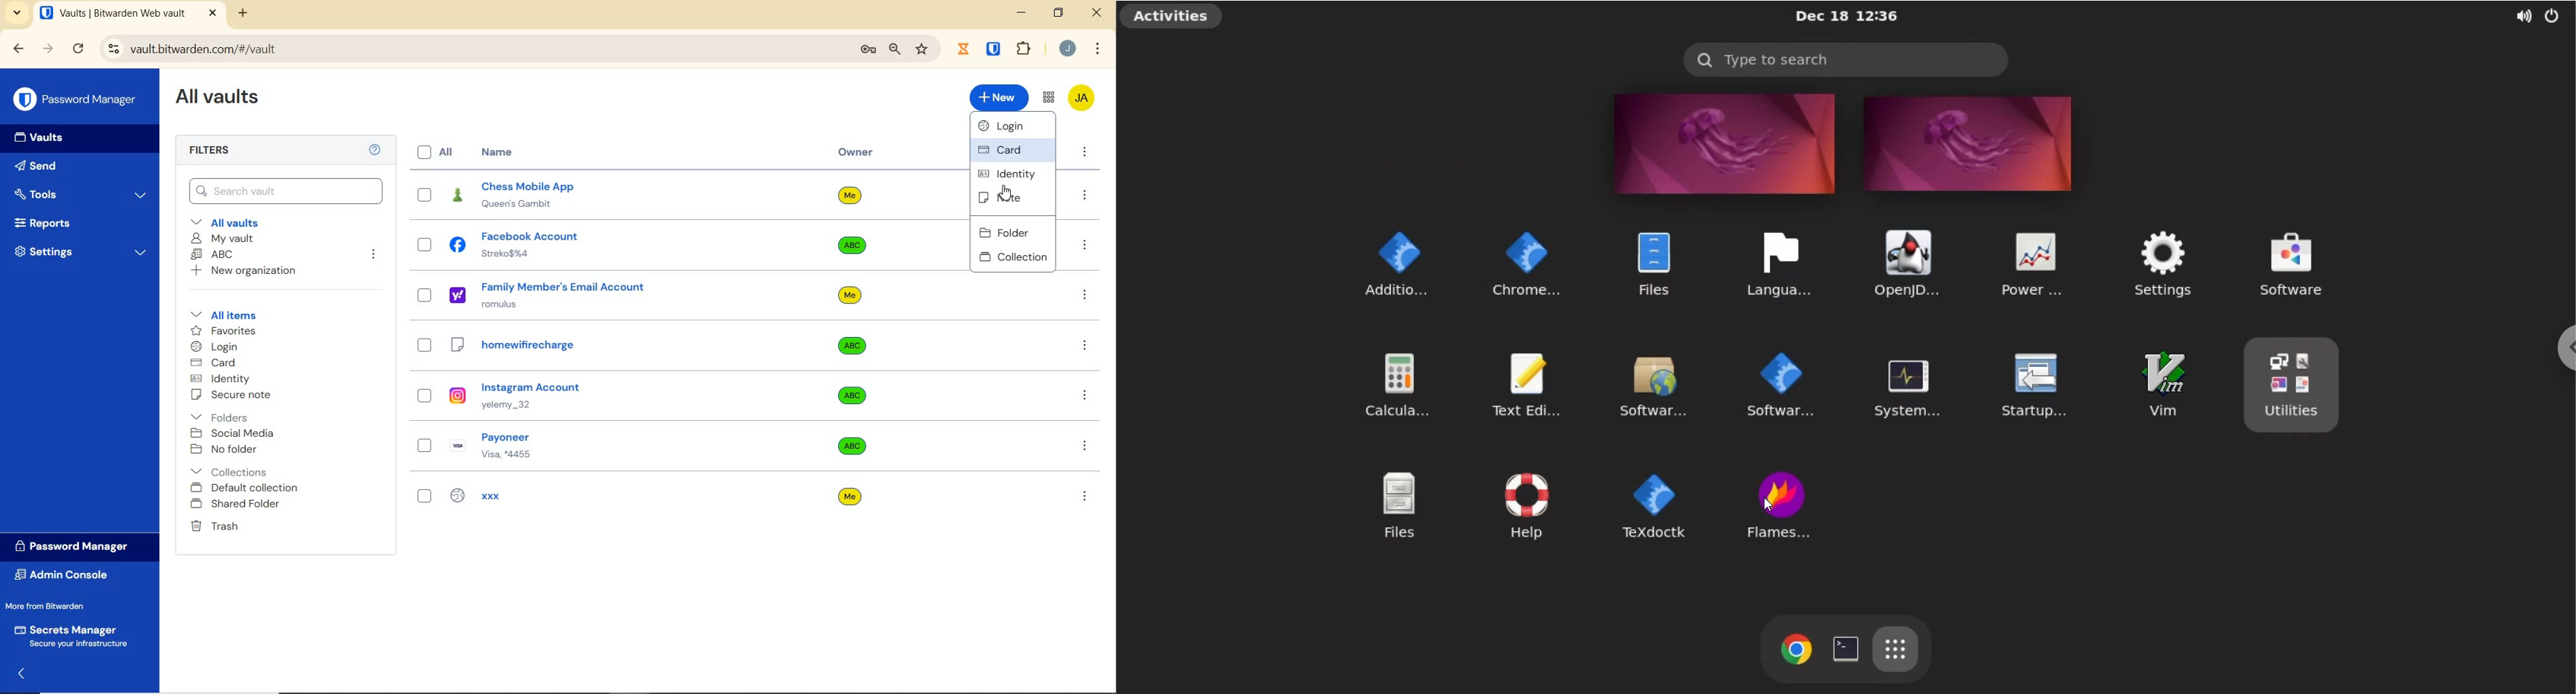 The height and width of the screenshot is (700, 2576). I want to click on FORWARD, so click(49, 50).